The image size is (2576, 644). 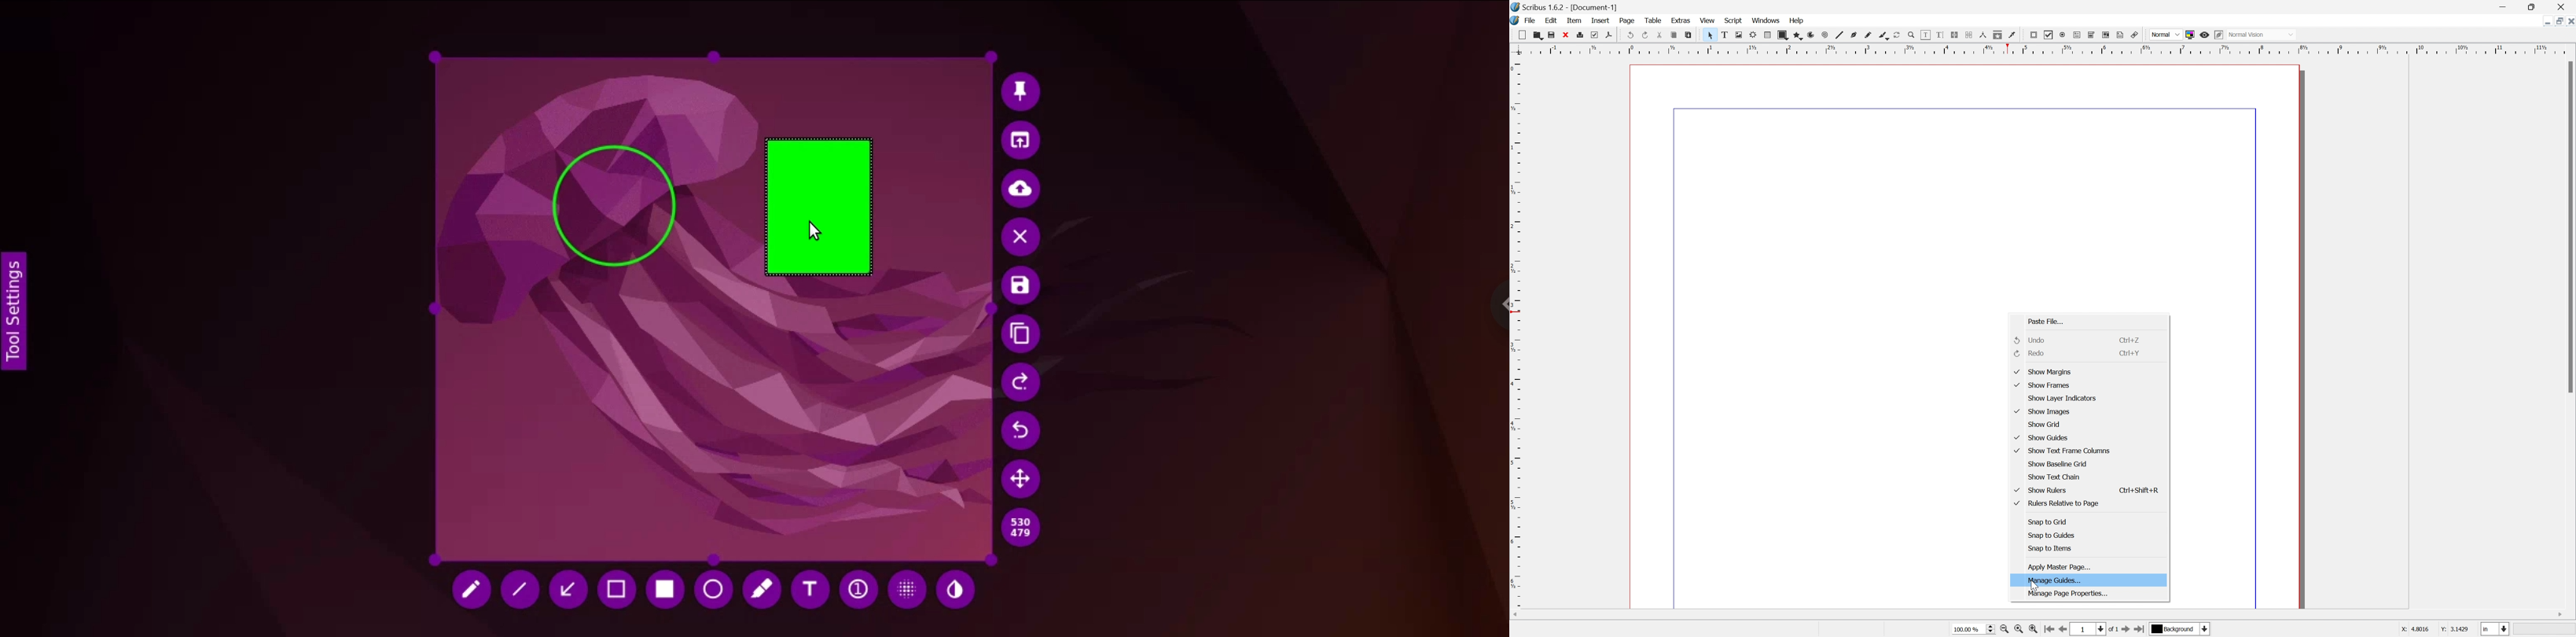 I want to click on minimize, so click(x=2502, y=5).